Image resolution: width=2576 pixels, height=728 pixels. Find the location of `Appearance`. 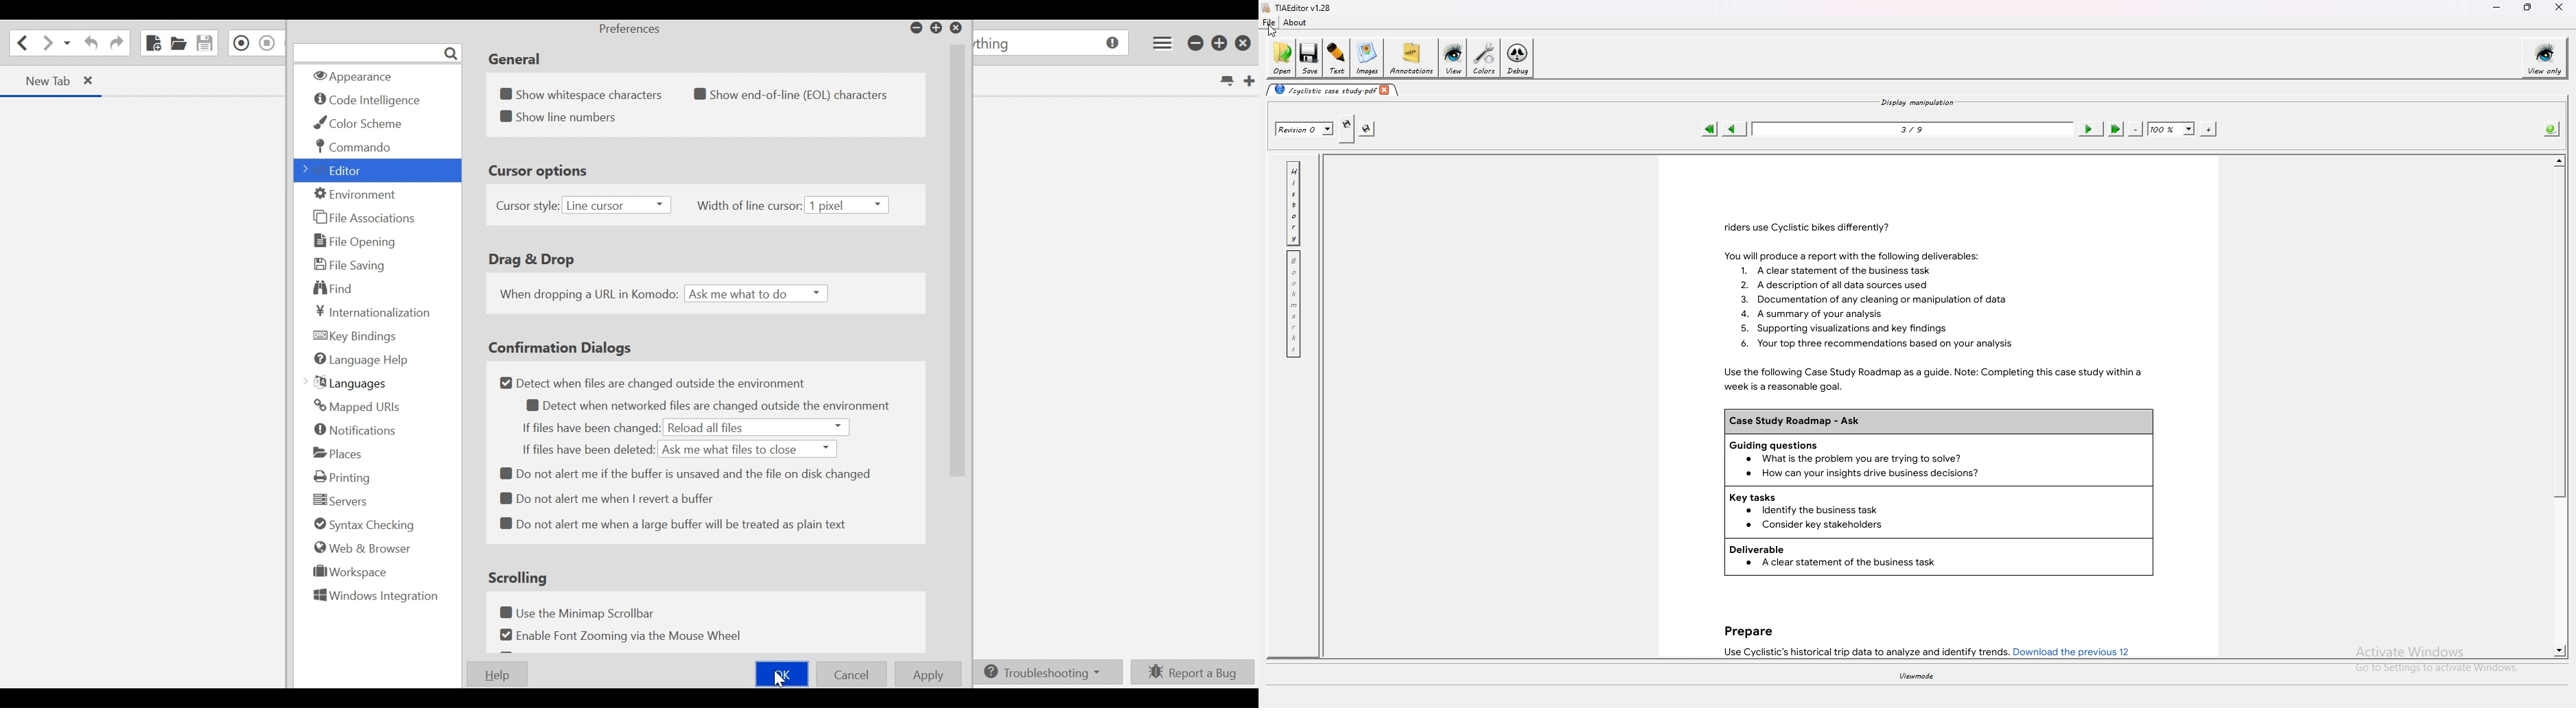

Appearance is located at coordinates (361, 77).